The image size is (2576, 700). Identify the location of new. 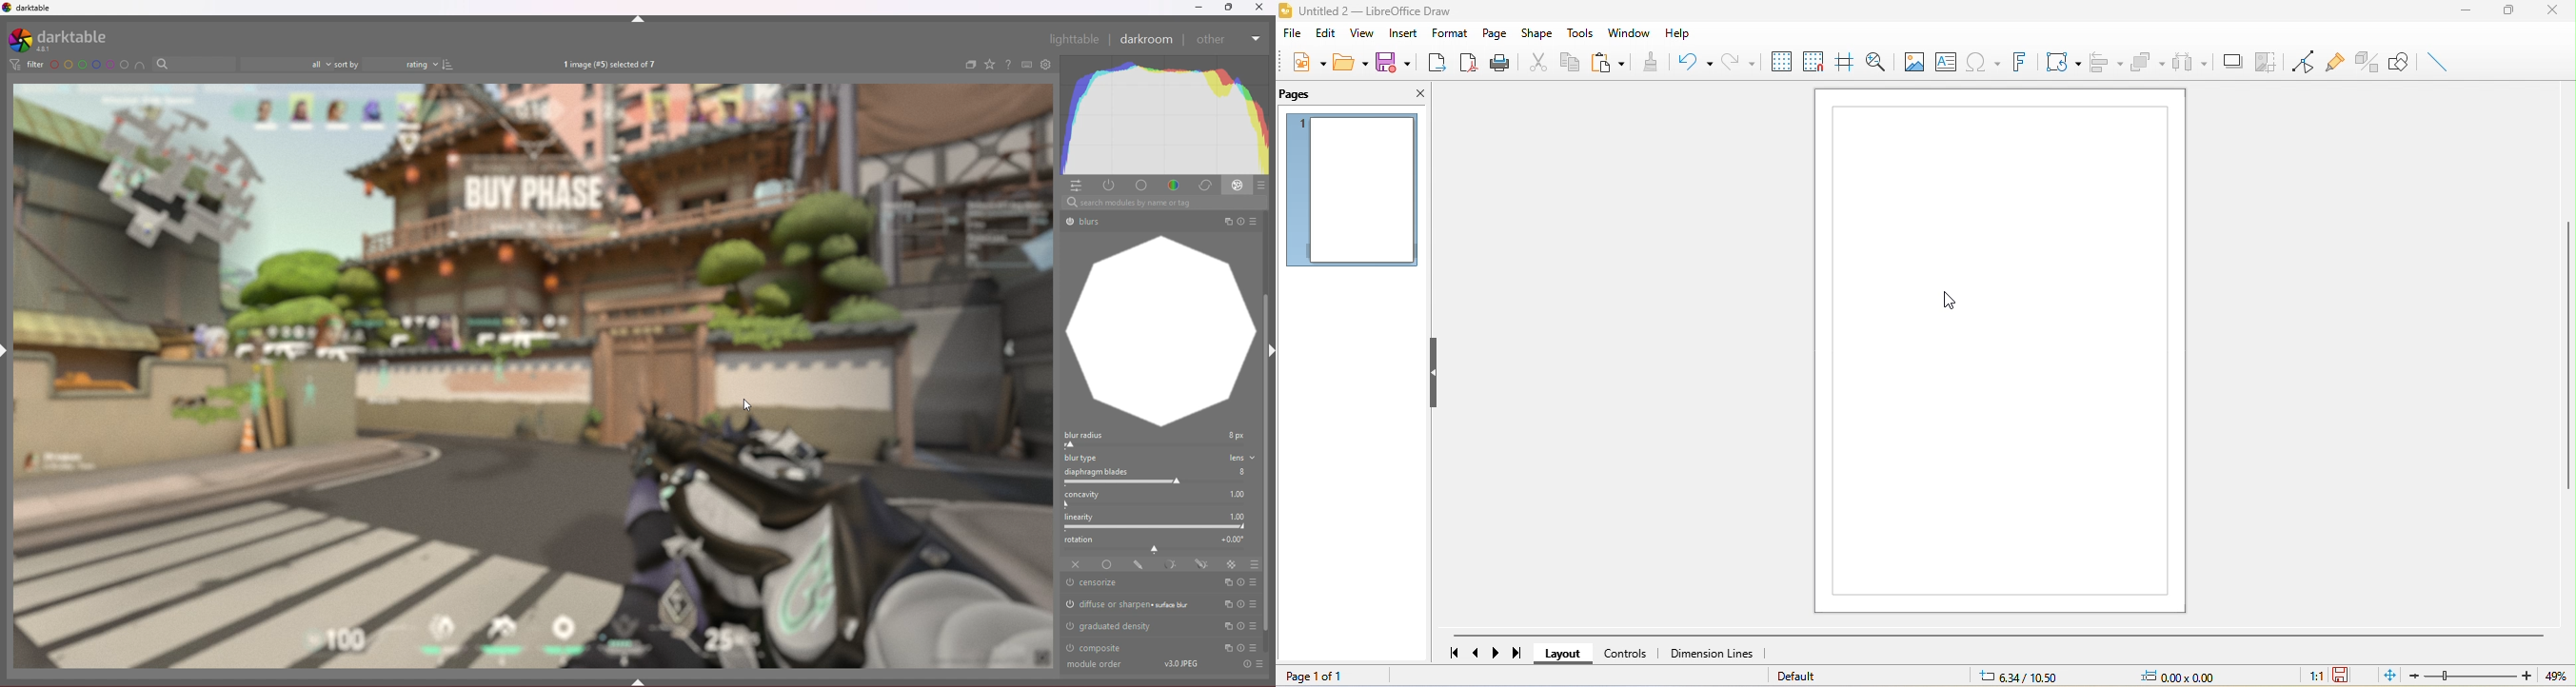
(1302, 66).